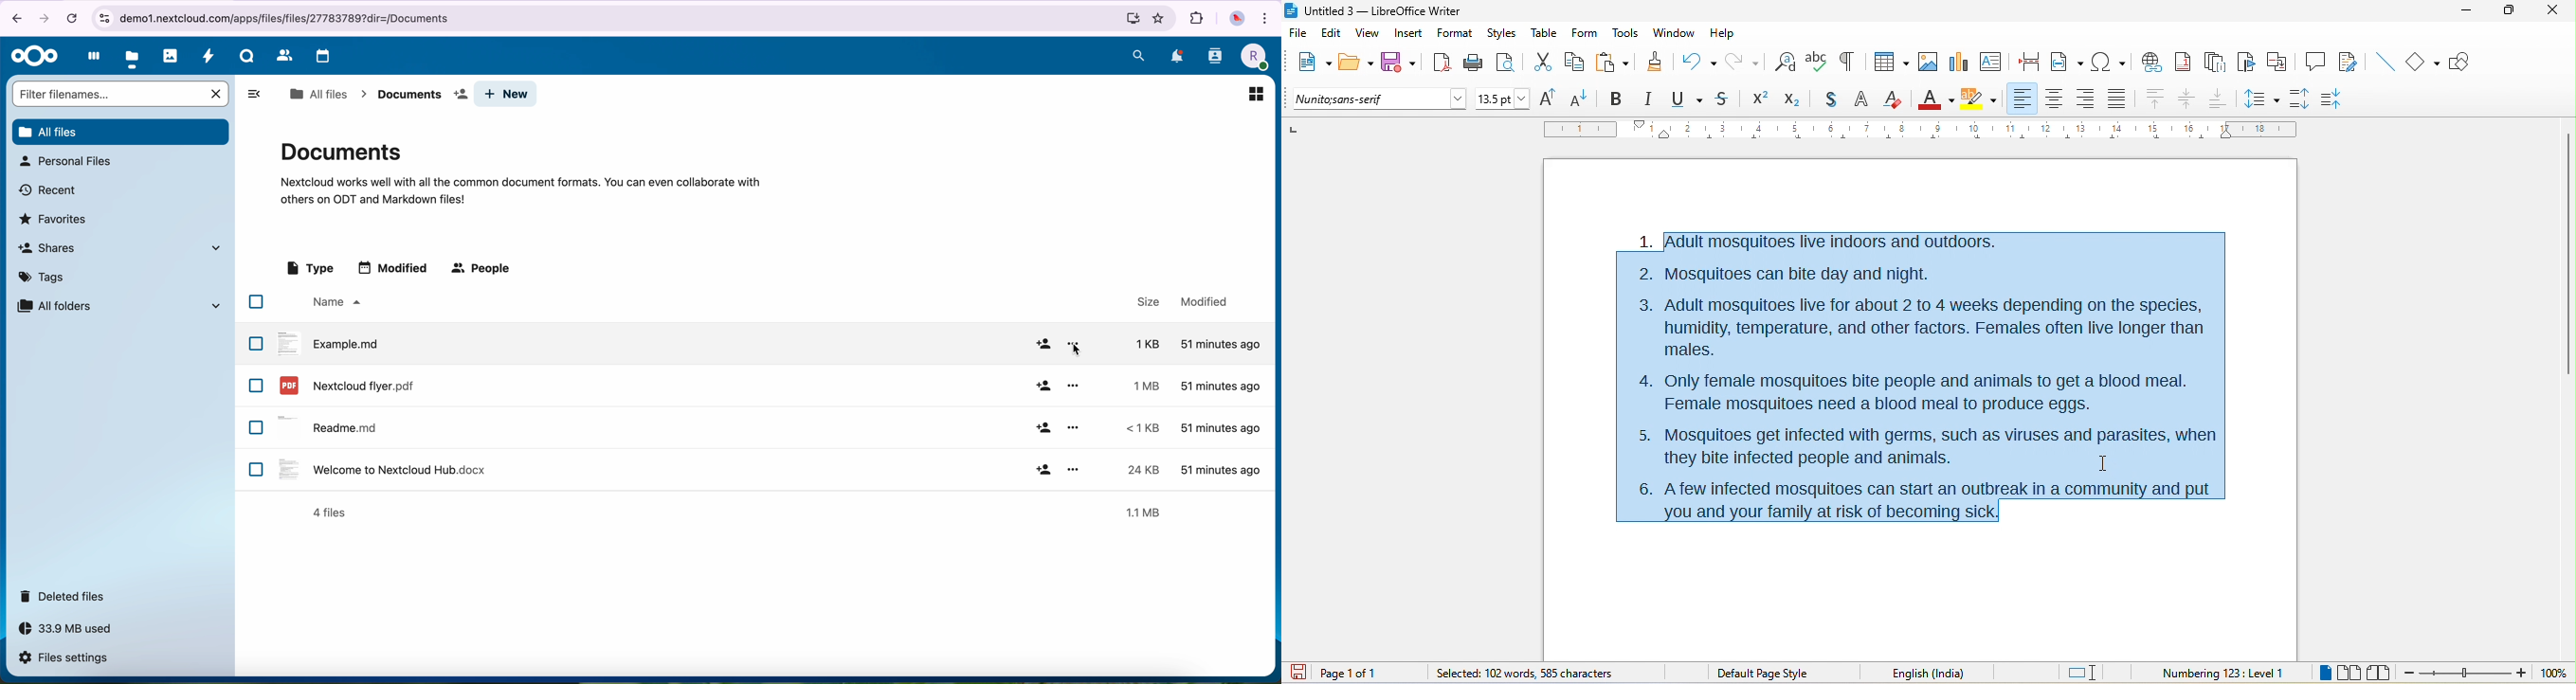 The height and width of the screenshot is (700, 2576). Describe the element at coordinates (2425, 63) in the screenshot. I see `basic shape` at that location.